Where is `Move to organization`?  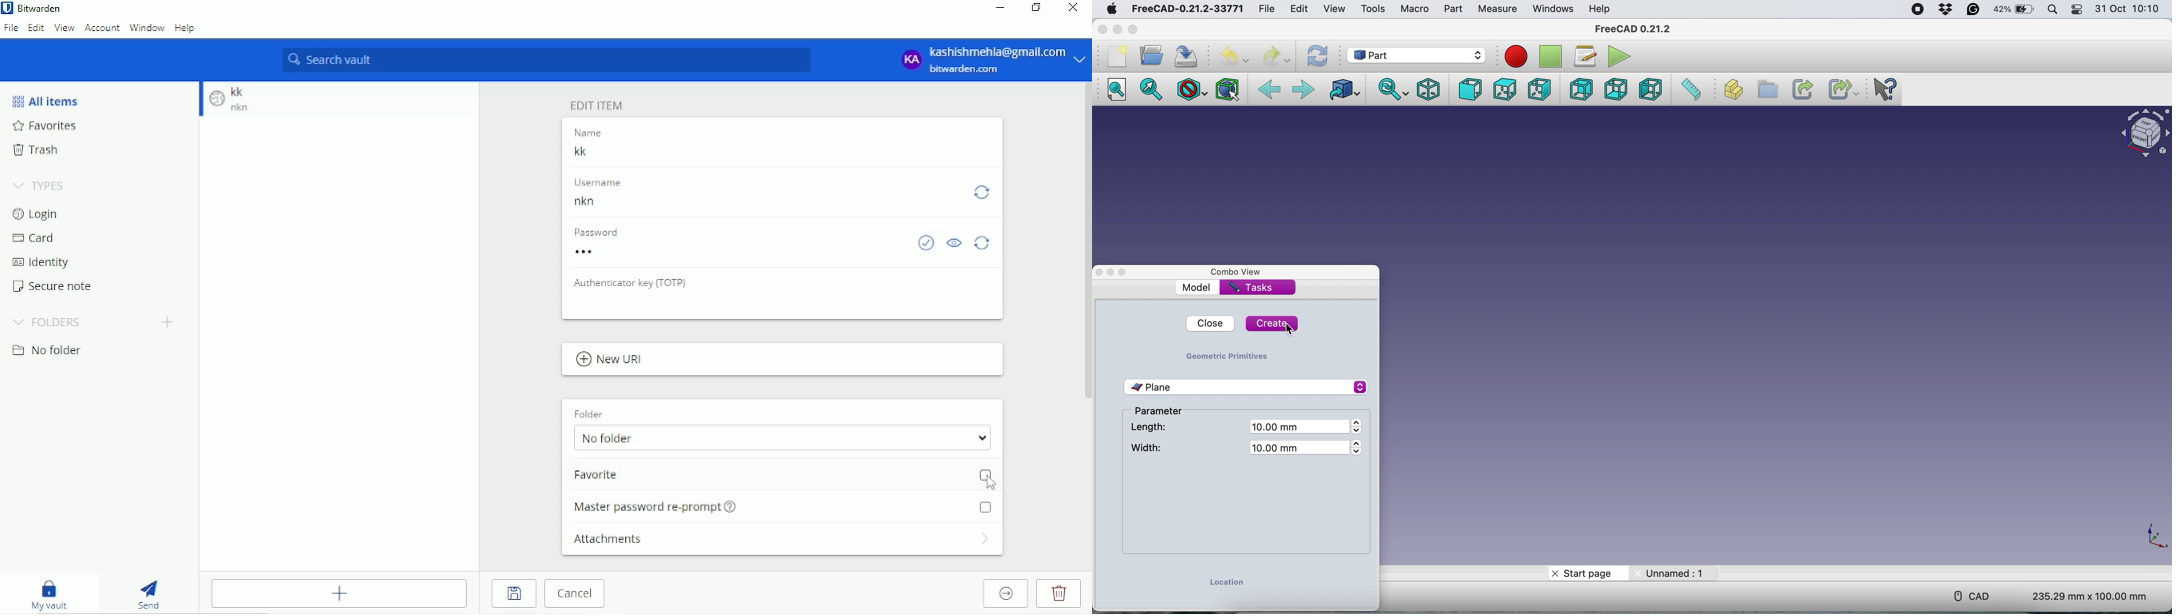
Move to organization is located at coordinates (1004, 593).